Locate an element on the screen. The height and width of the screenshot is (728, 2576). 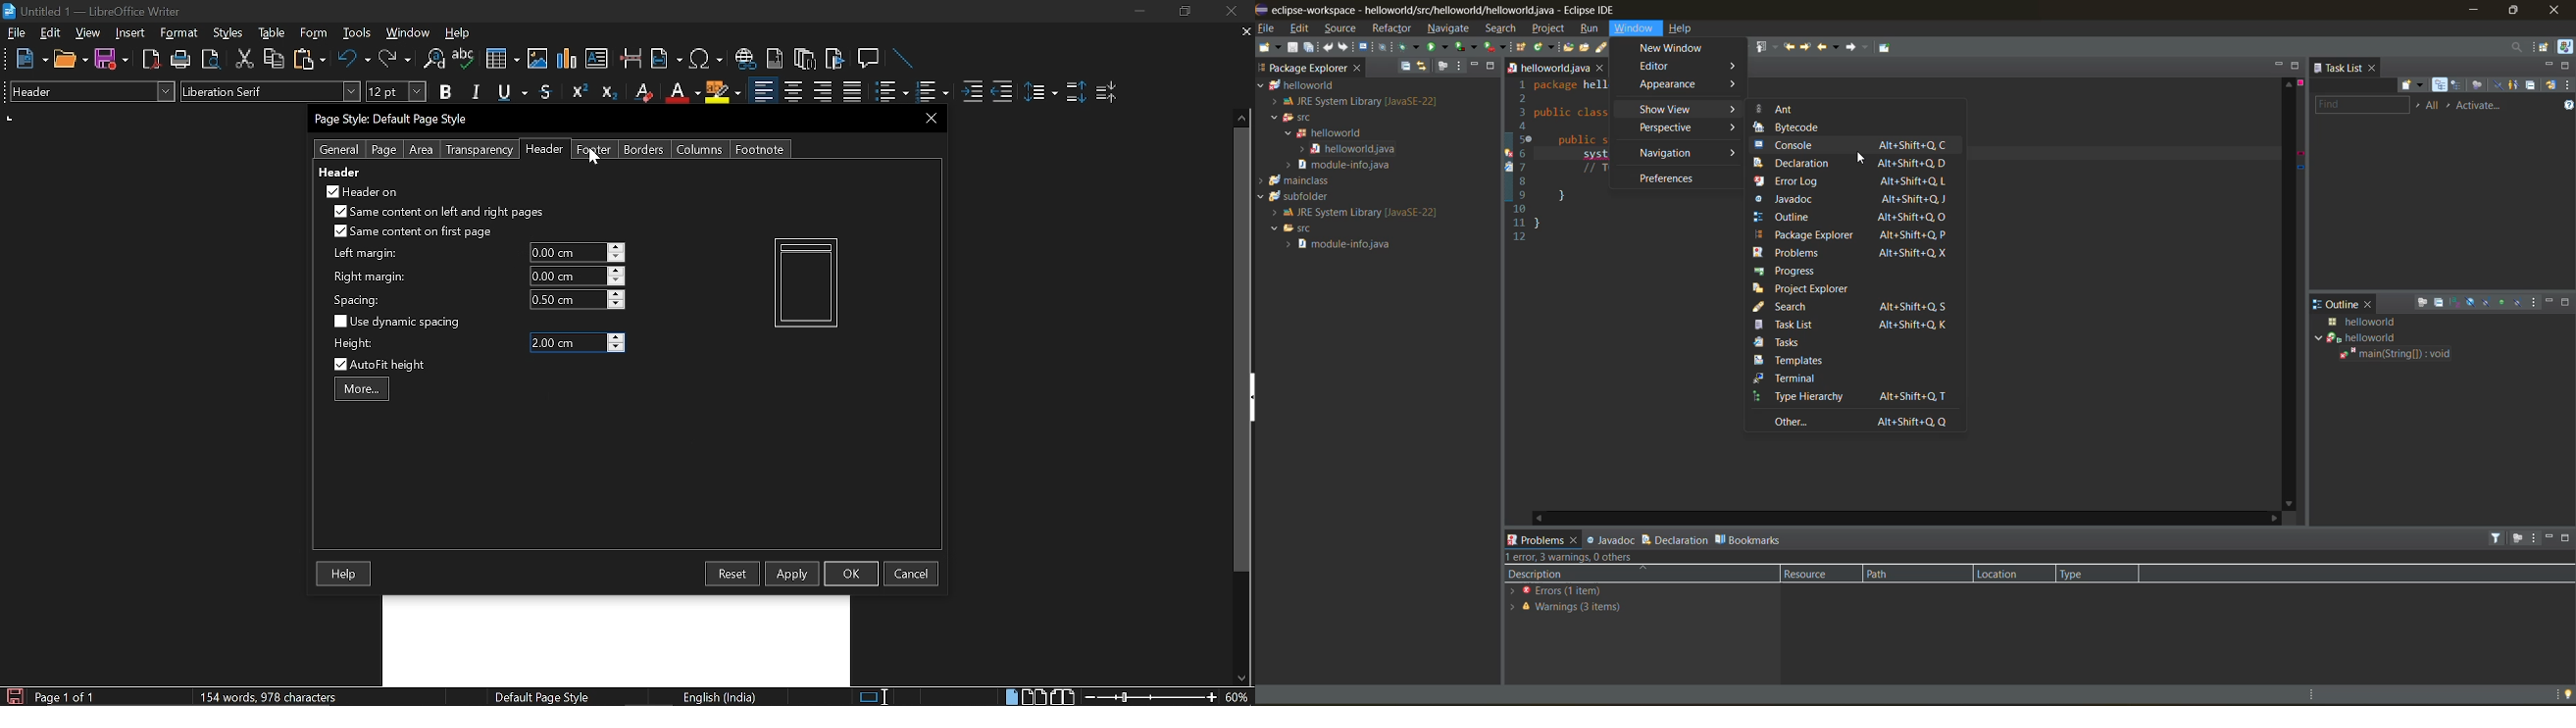
page Page is located at coordinates (383, 150).